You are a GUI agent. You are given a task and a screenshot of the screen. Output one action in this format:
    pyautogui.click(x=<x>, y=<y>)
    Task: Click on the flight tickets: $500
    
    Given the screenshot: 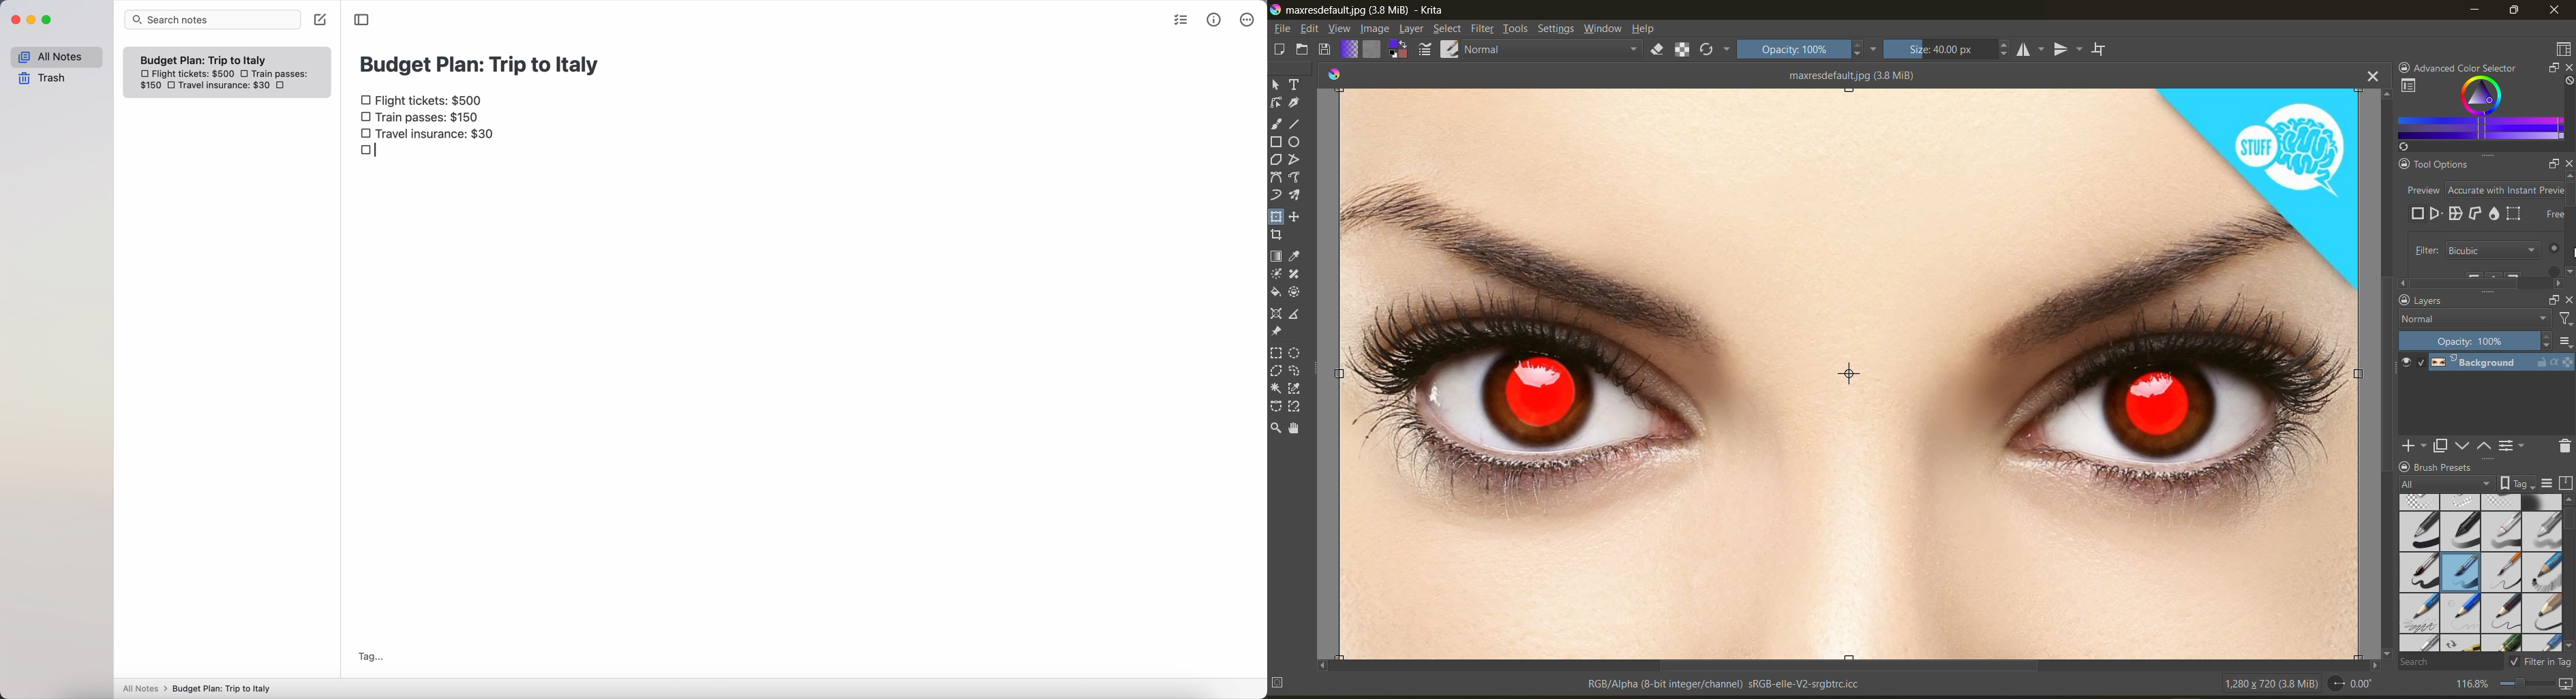 What is the action you would take?
    pyautogui.click(x=186, y=75)
    